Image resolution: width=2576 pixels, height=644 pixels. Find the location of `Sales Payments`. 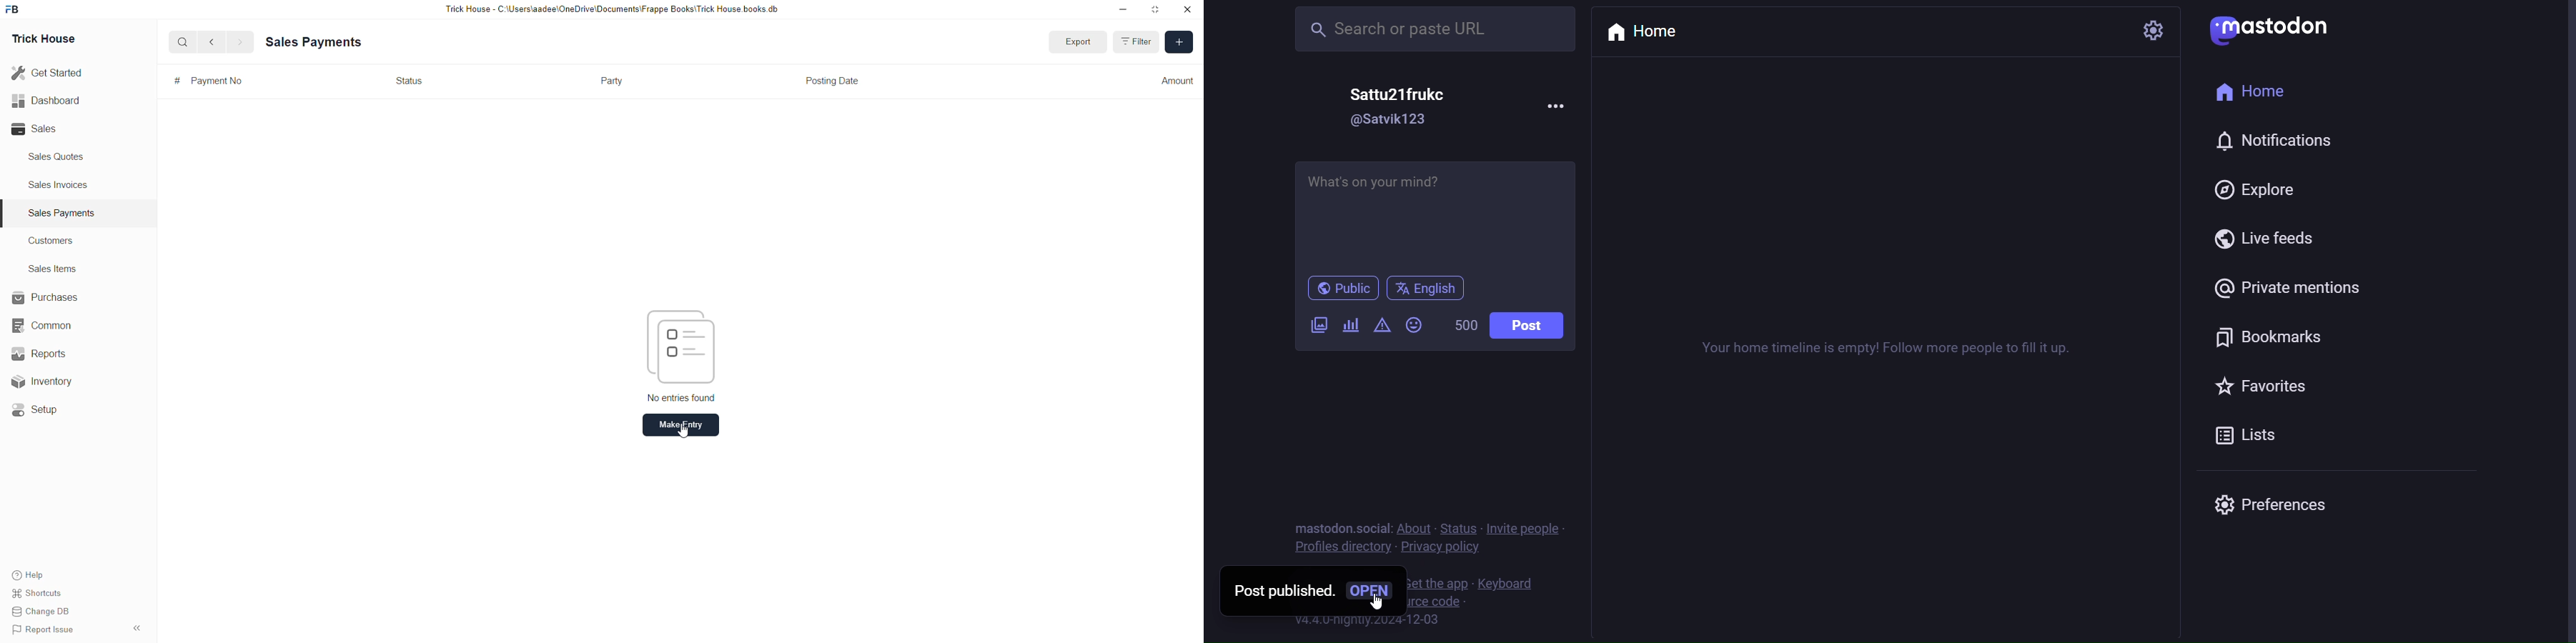

Sales Payments is located at coordinates (63, 213).